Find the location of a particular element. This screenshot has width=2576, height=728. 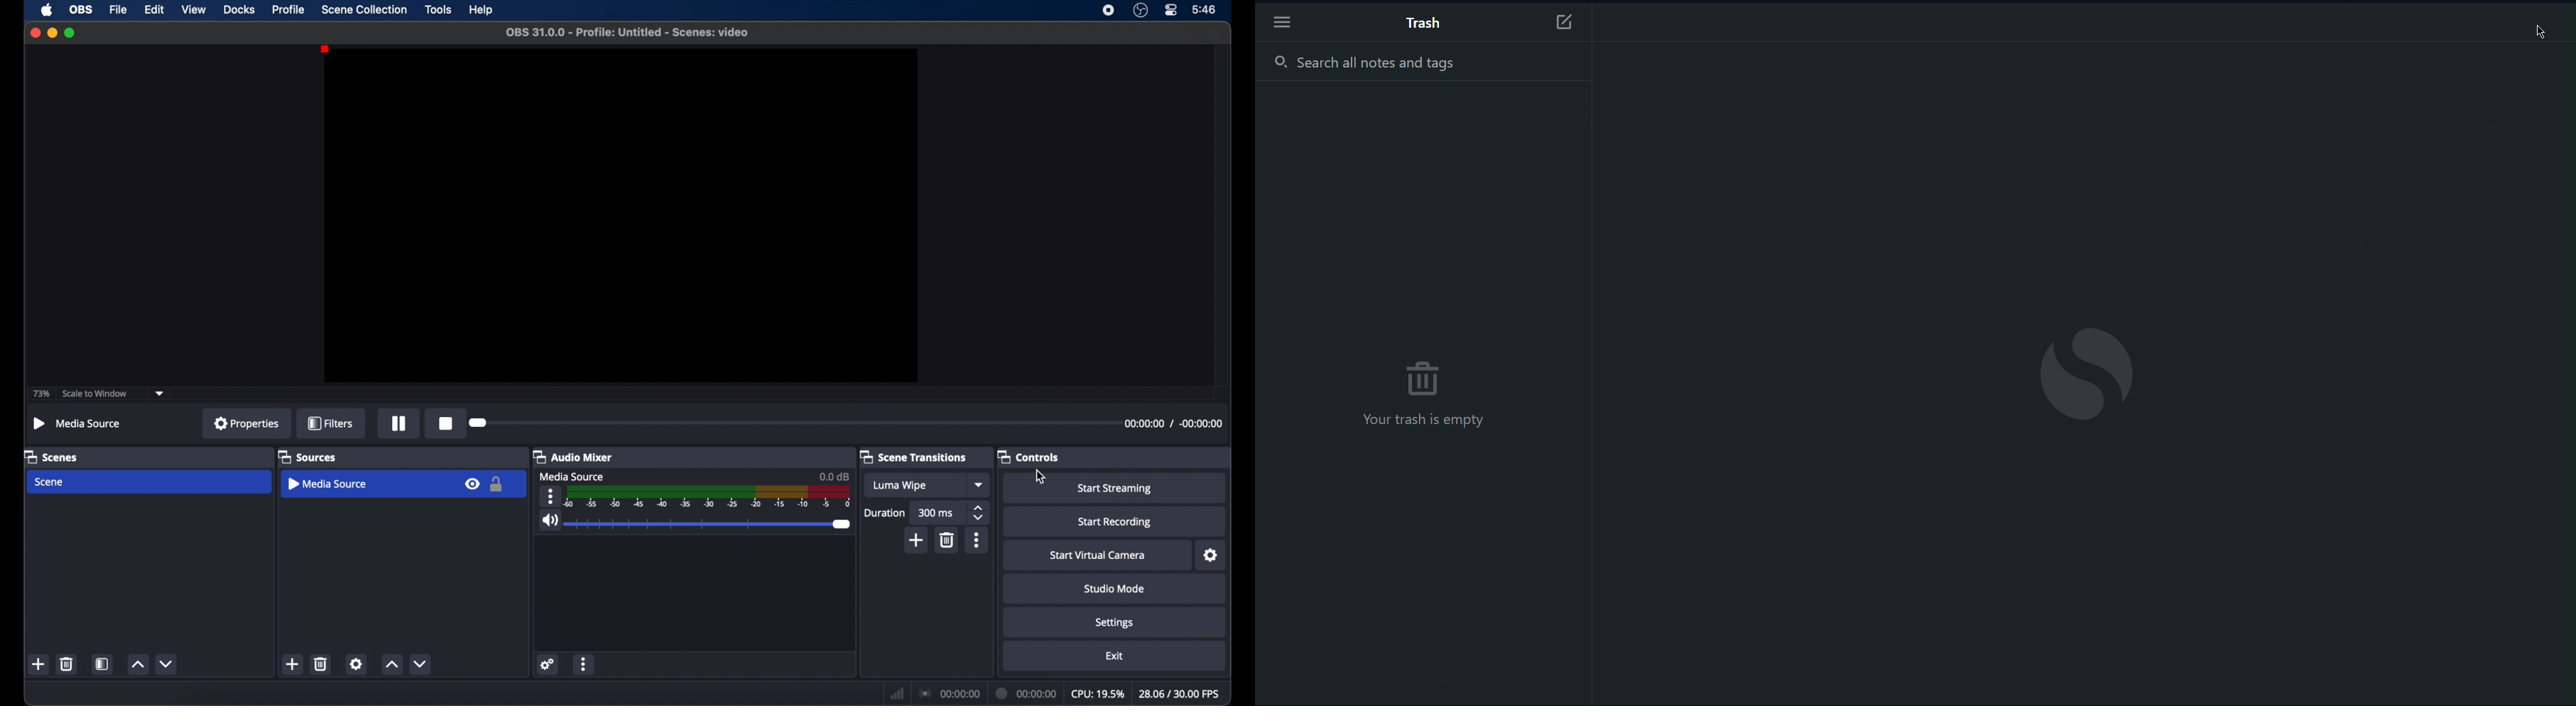

properties is located at coordinates (247, 423).